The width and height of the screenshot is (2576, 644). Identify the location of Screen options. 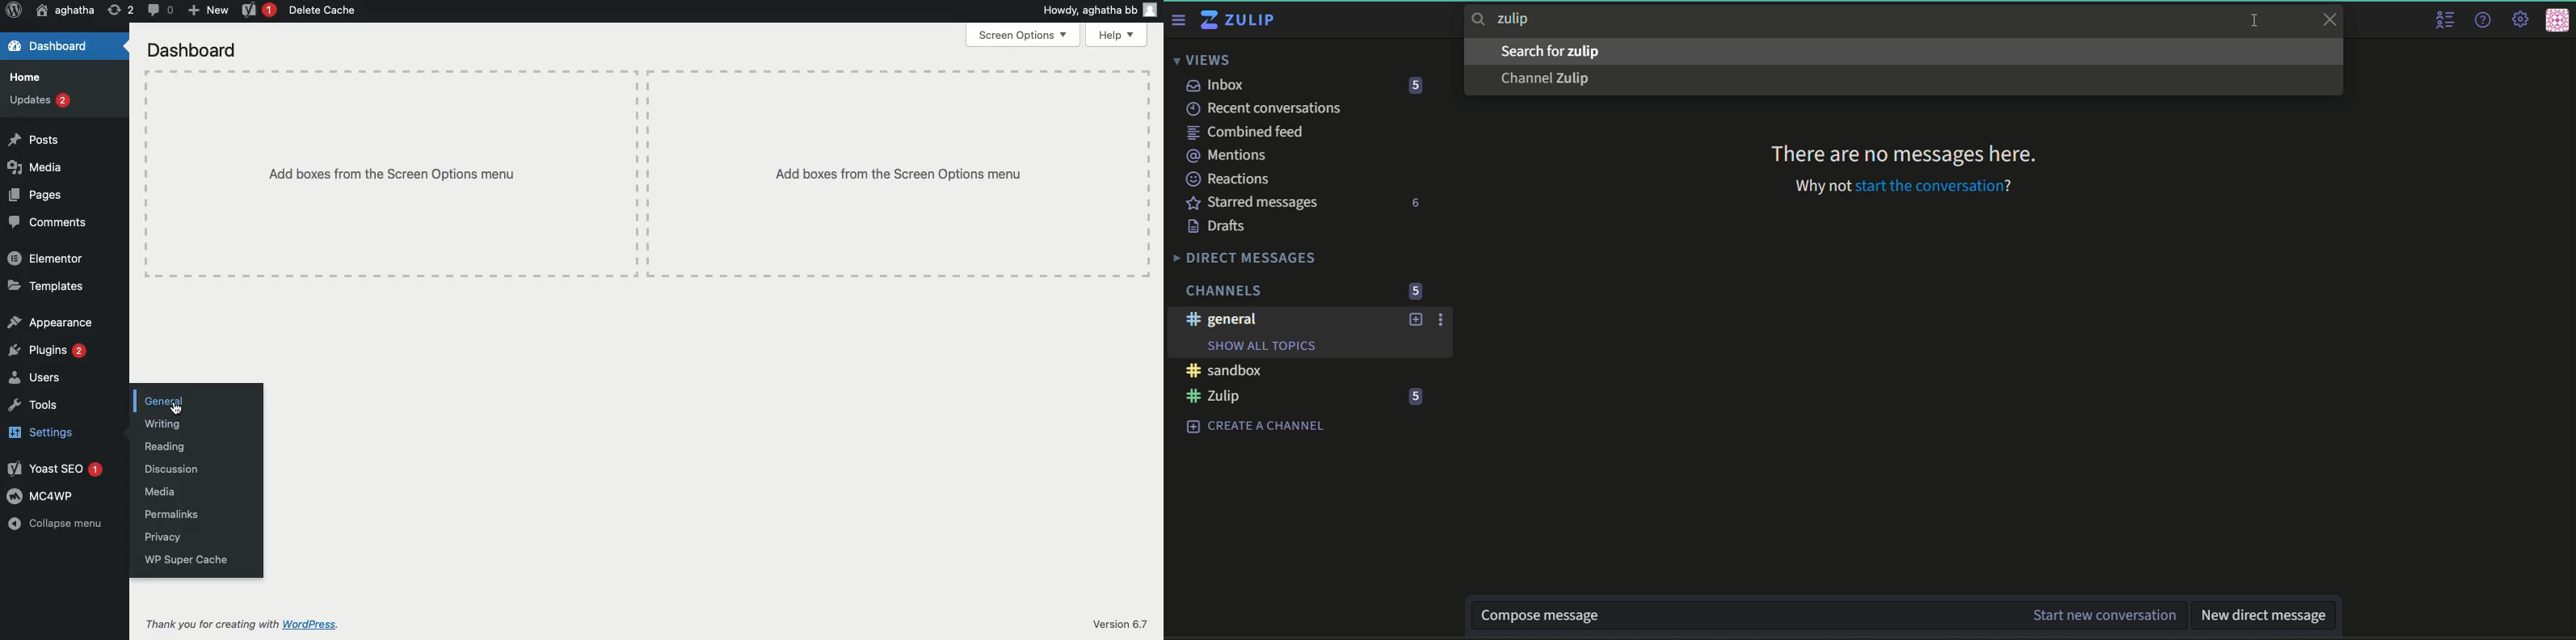
(1023, 36).